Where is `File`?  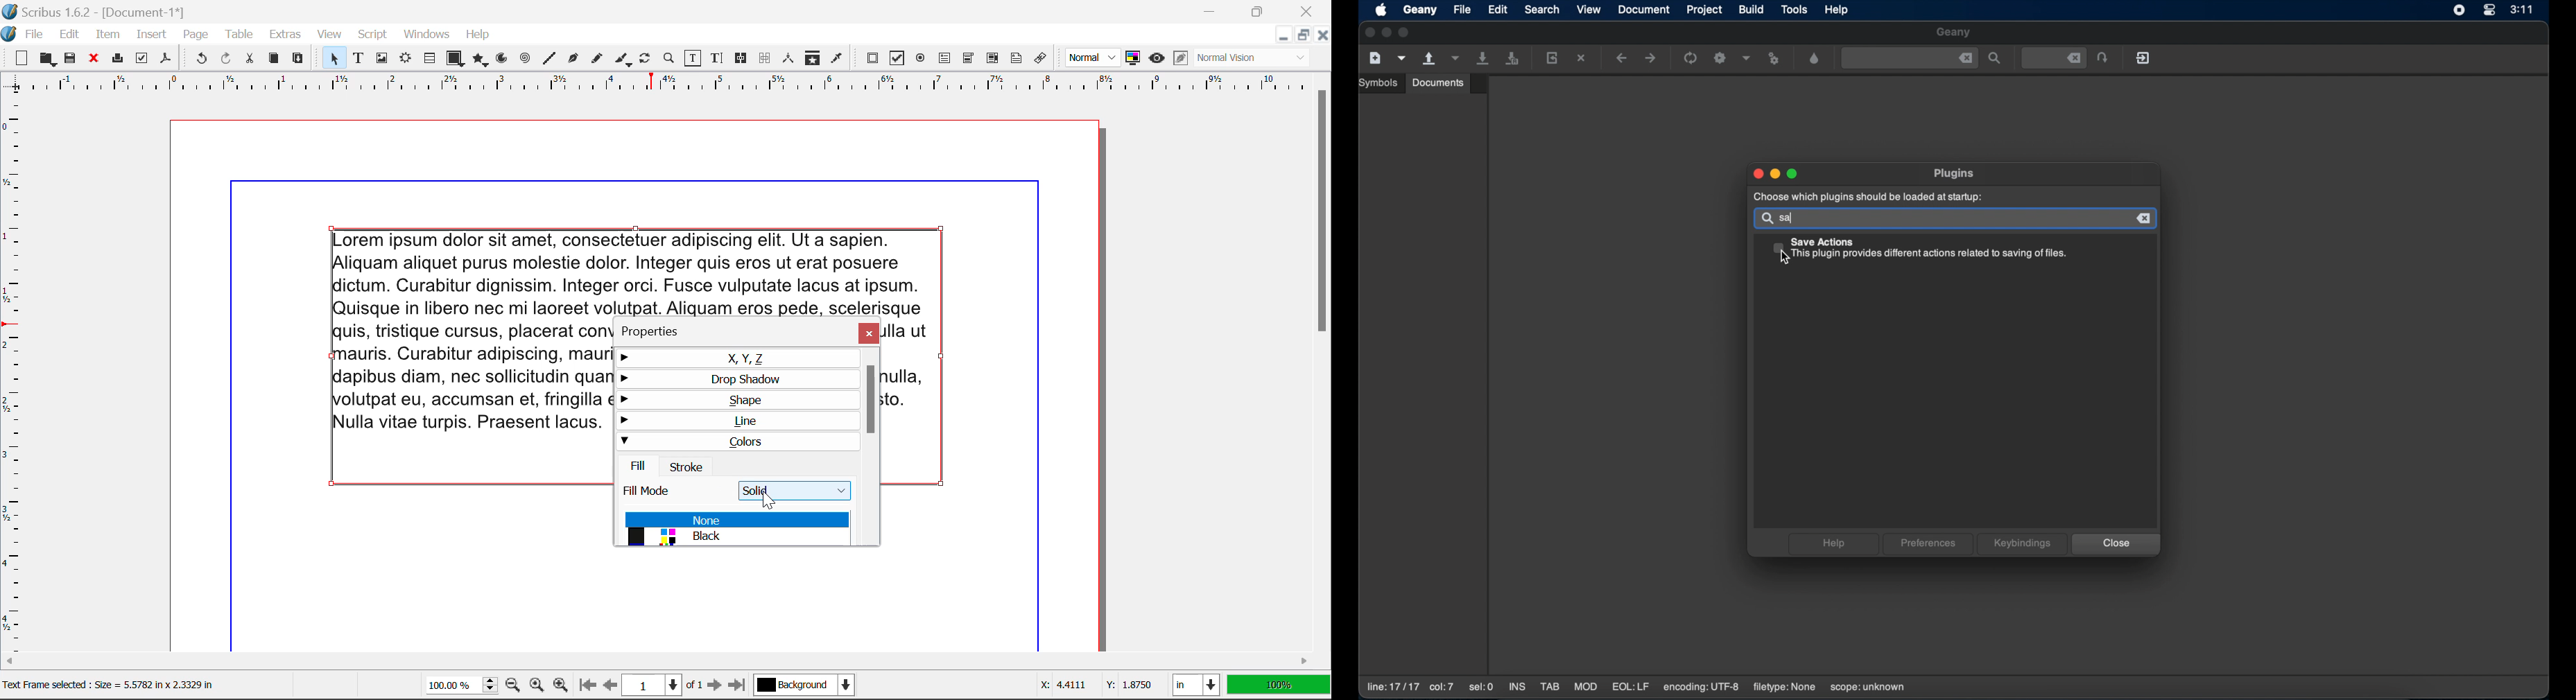 File is located at coordinates (35, 36).